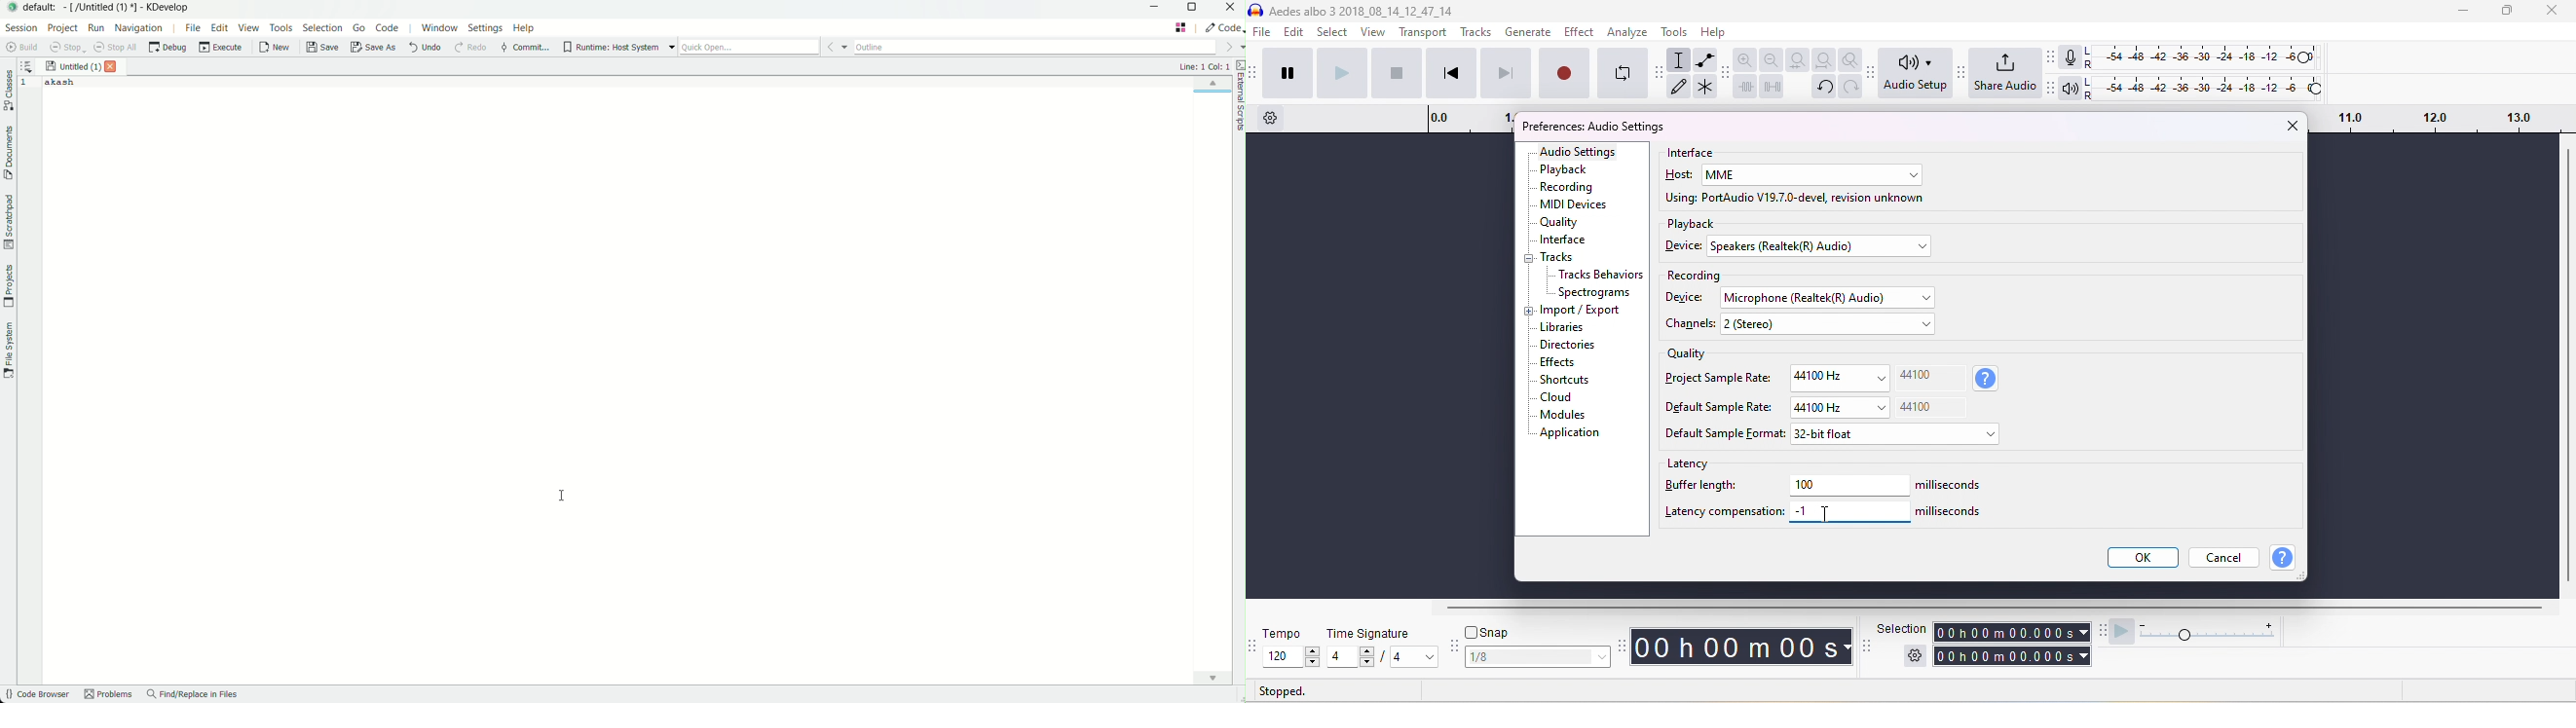 Image resolution: width=2576 pixels, height=728 pixels. Describe the element at coordinates (2284, 558) in the screenshot. I see `help` at that location.